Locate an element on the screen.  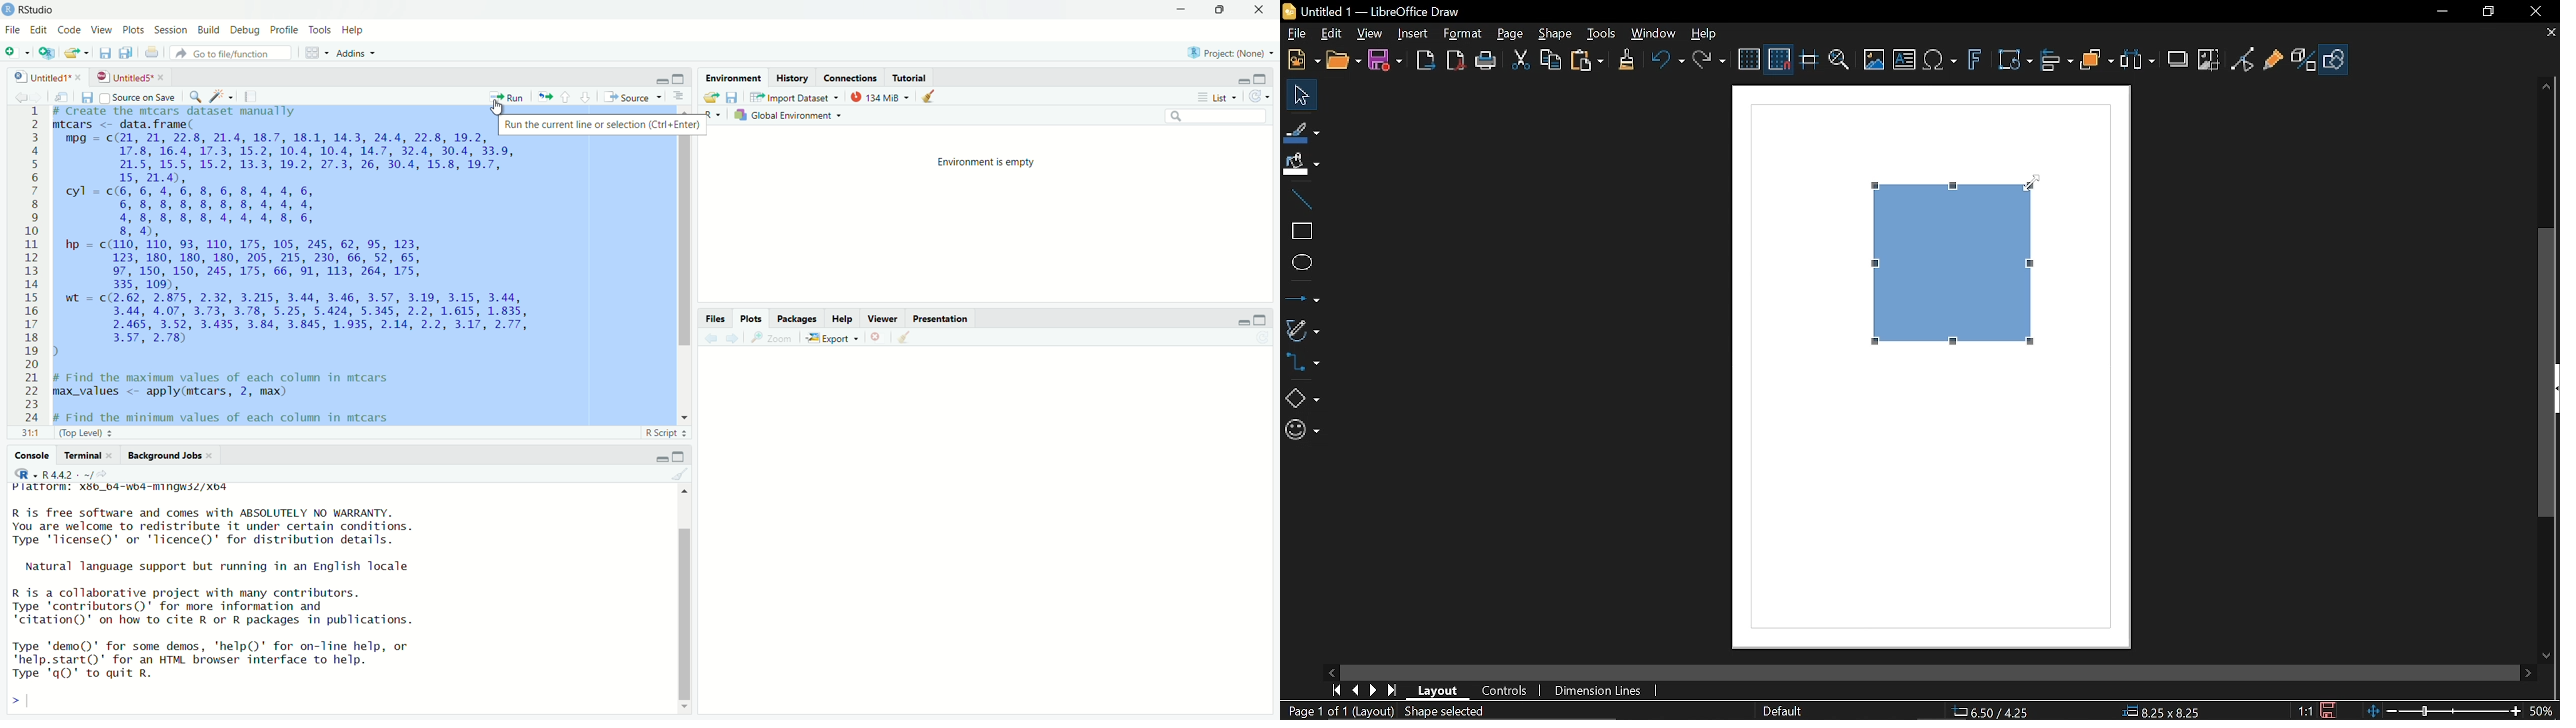
notes is located at coordinates (249, 96).